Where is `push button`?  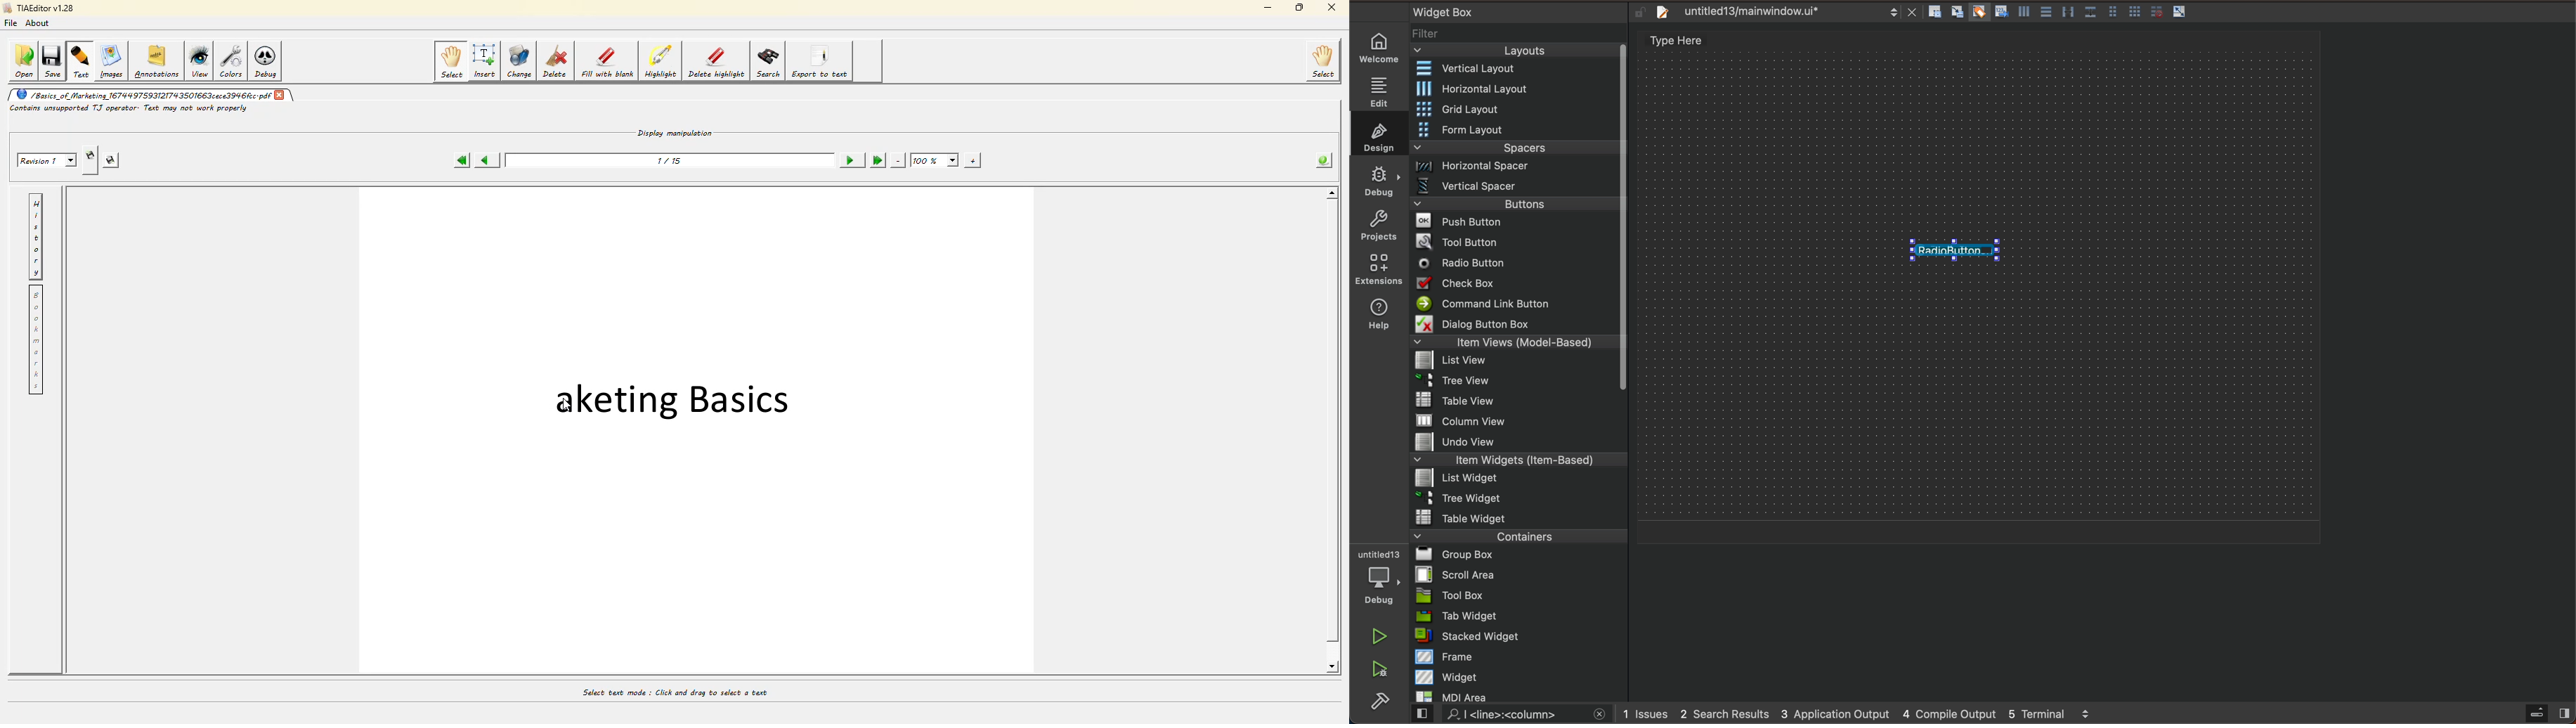 push button is located at coordinates (1515, 223).